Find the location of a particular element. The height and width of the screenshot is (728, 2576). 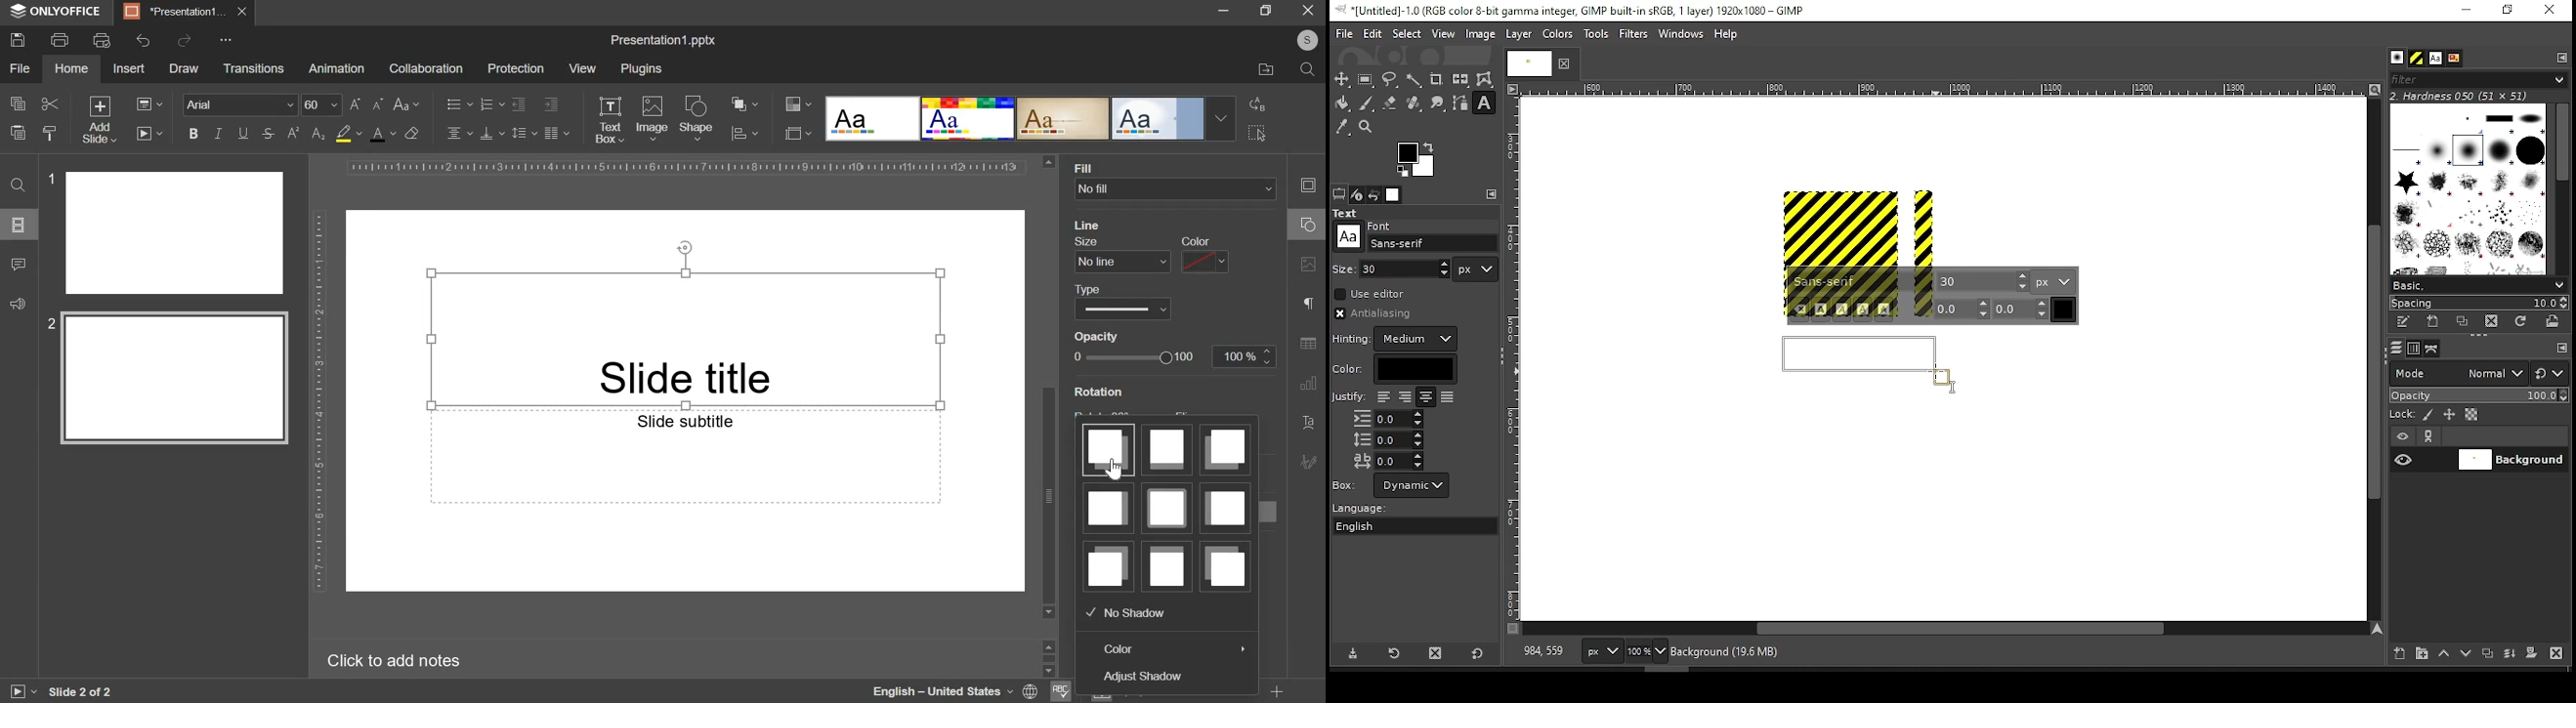

shadow options is located at coordinates (1167, 507).